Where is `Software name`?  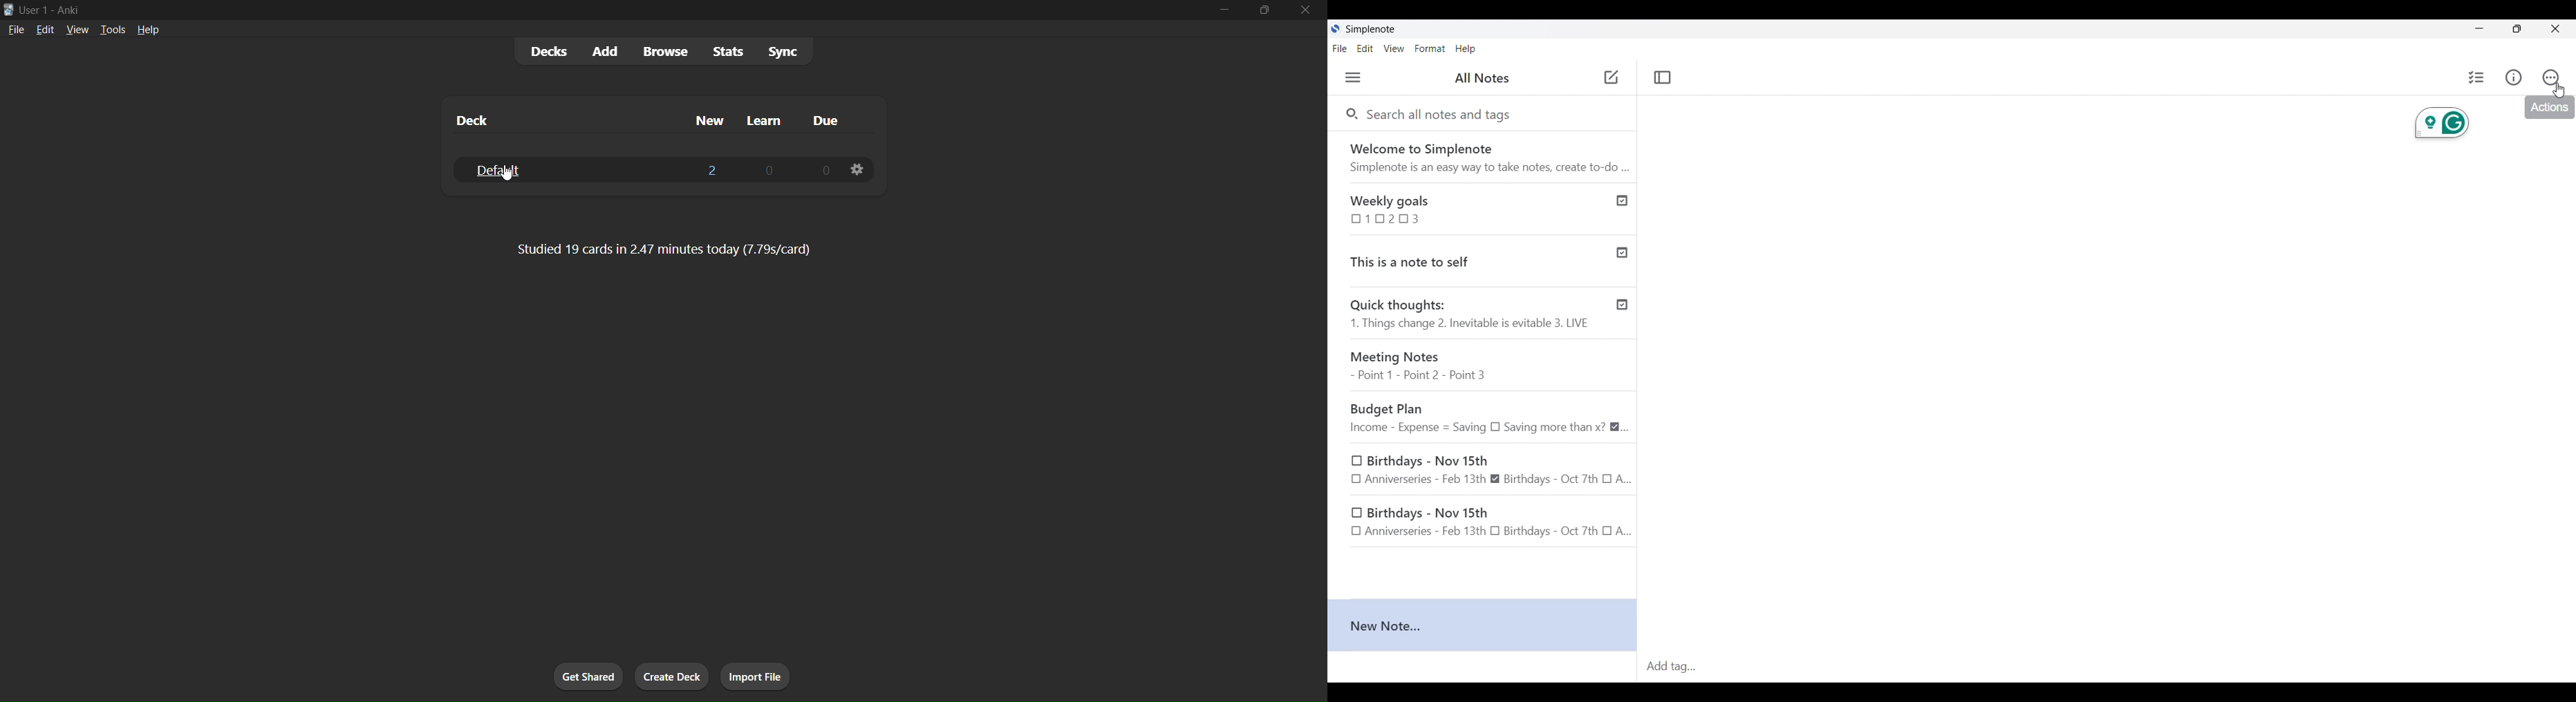
Software name is located at coordinates (1370, 29).